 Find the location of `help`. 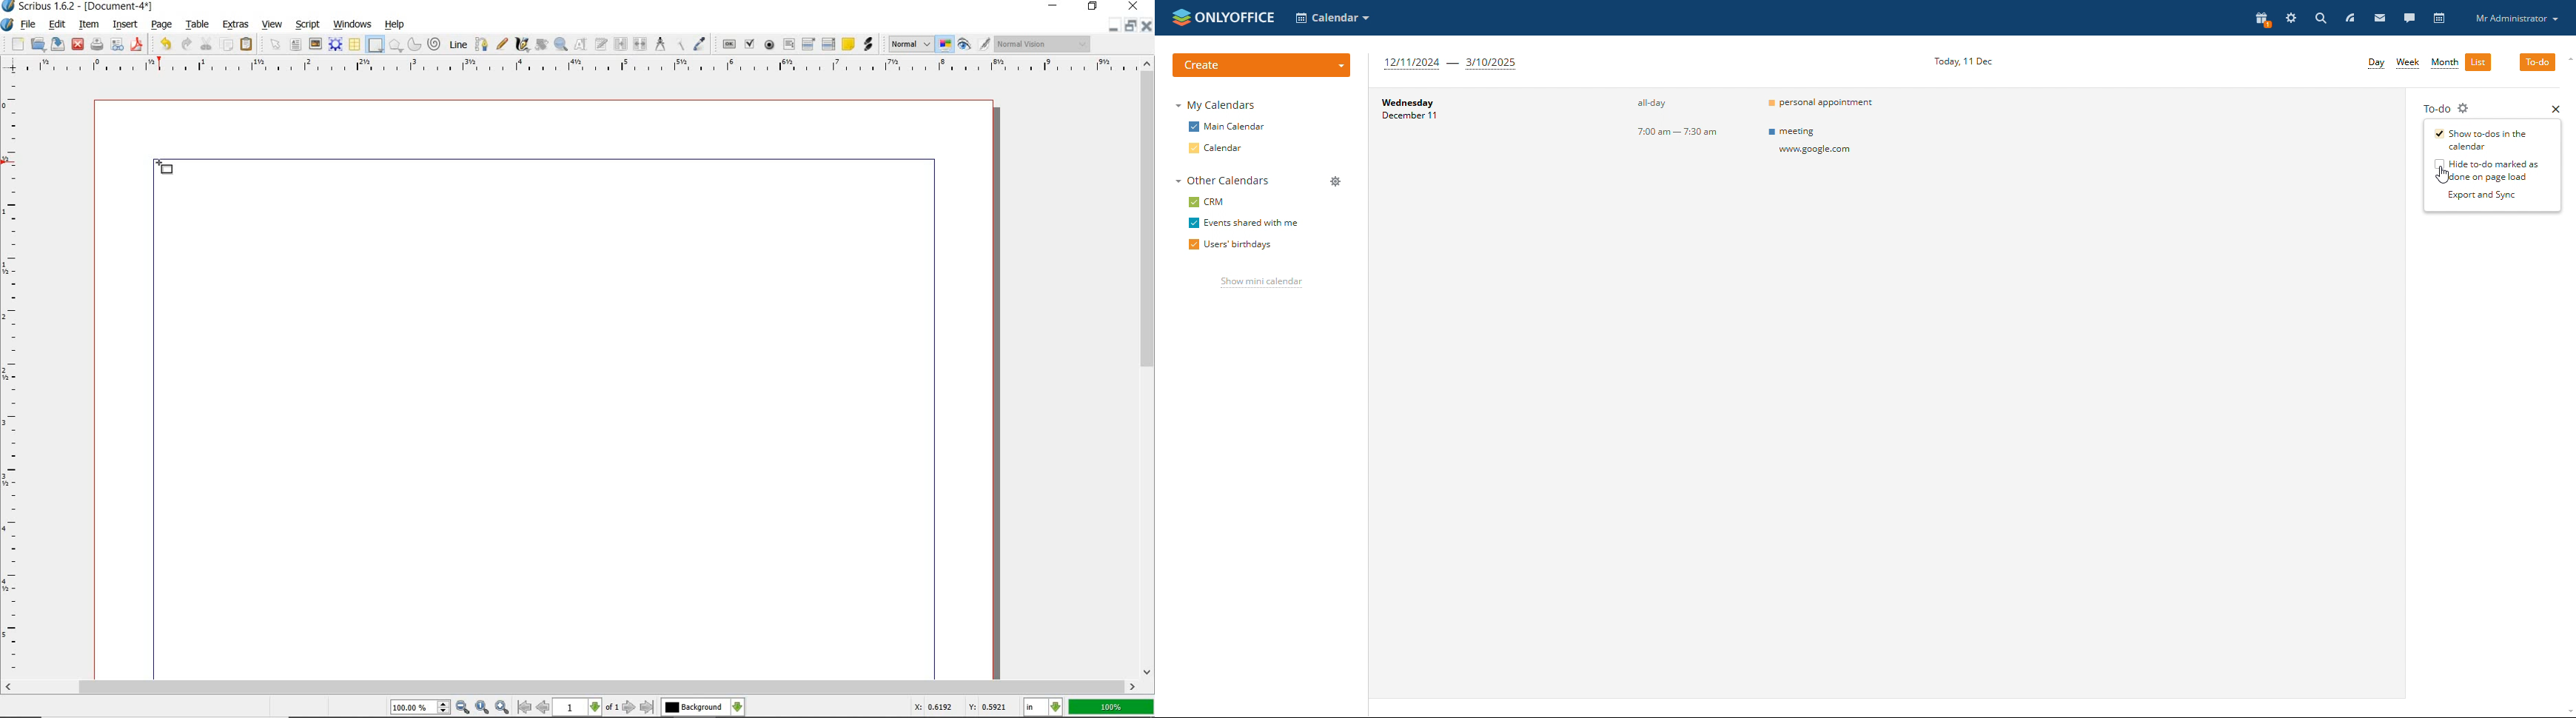

help is located at coordinates (396, 25).